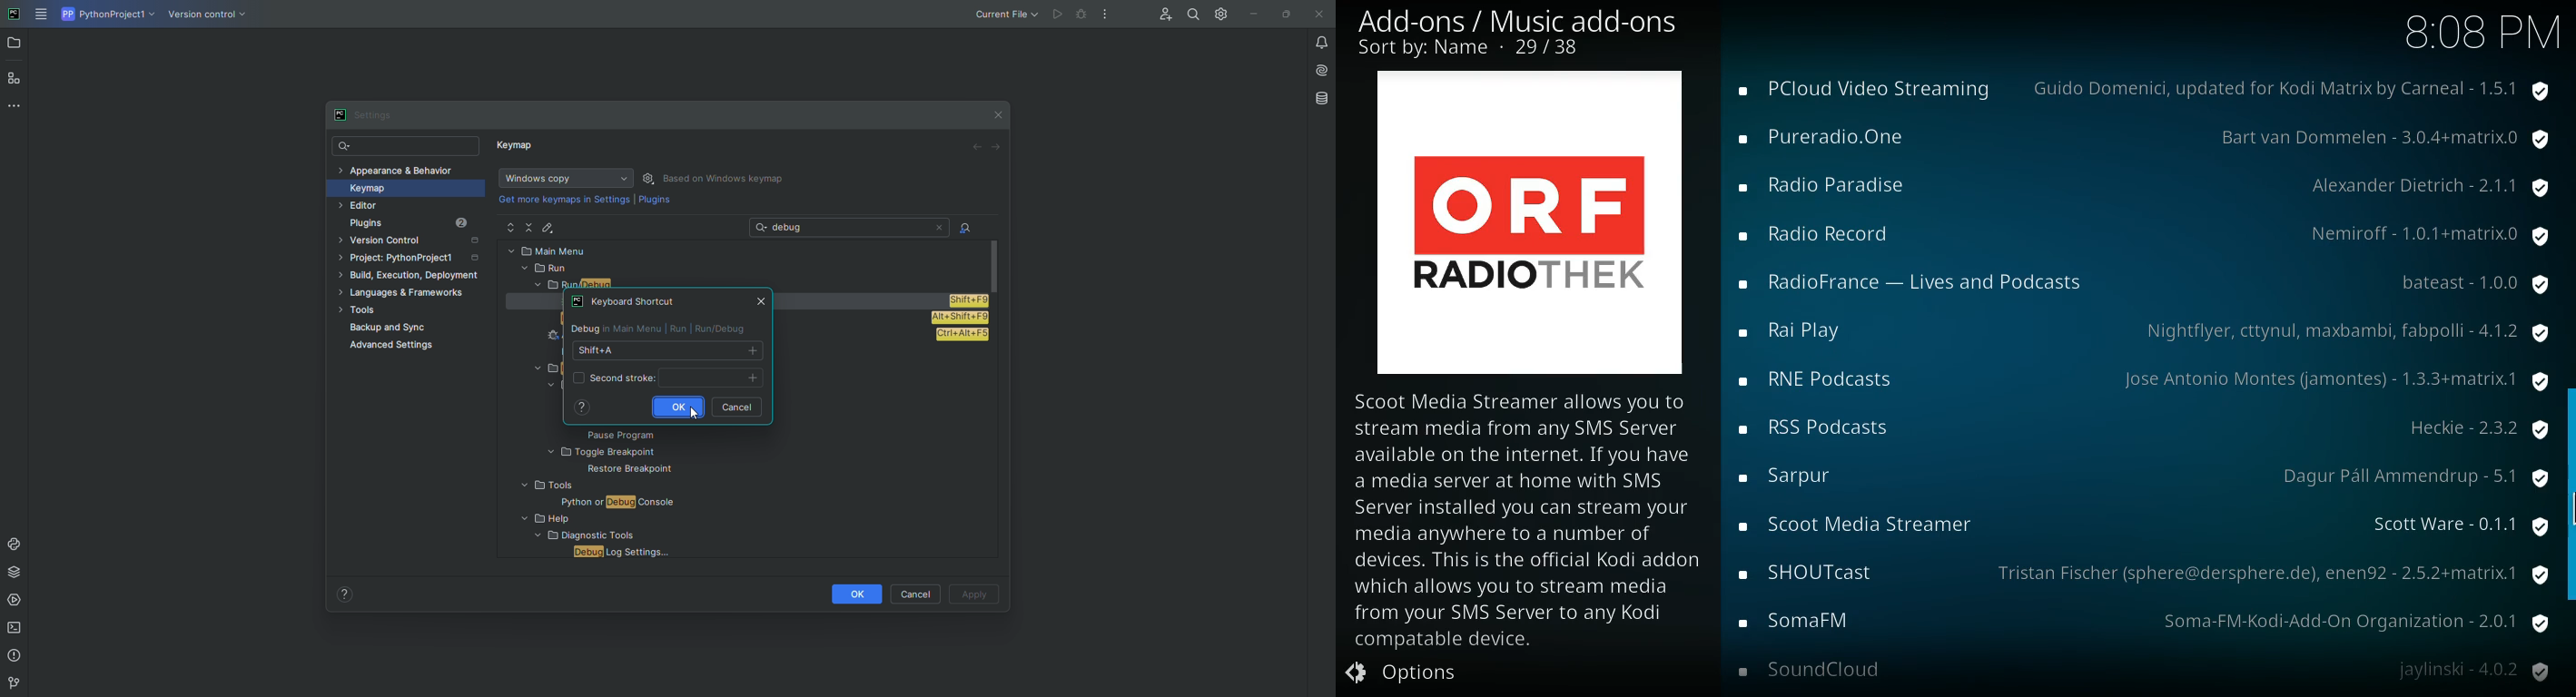 This screenshot has width=2576, height=700. Describe the element at coordinates (1817, 237) in the screenshot. I see `add-on` at that location.